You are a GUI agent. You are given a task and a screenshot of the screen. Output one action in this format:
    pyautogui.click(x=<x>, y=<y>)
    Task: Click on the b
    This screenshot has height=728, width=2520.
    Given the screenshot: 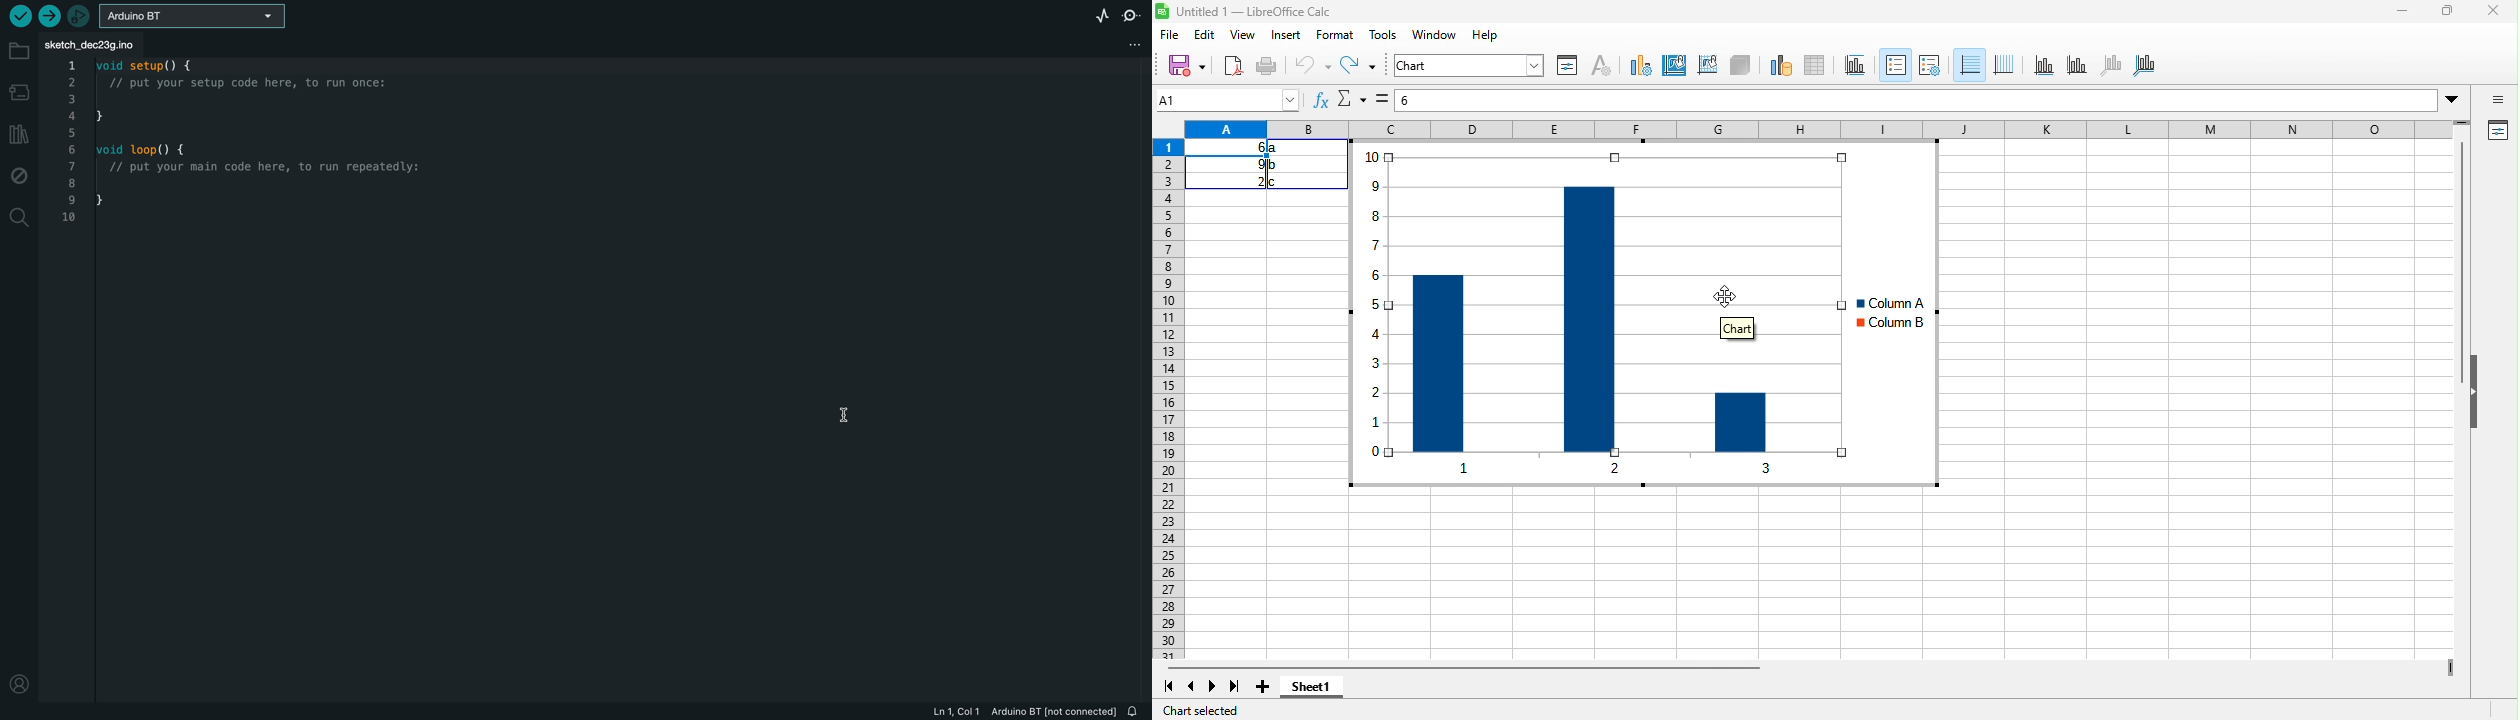 What is the action you would take?
    pyautogui.click(x=1274, y=165)
    